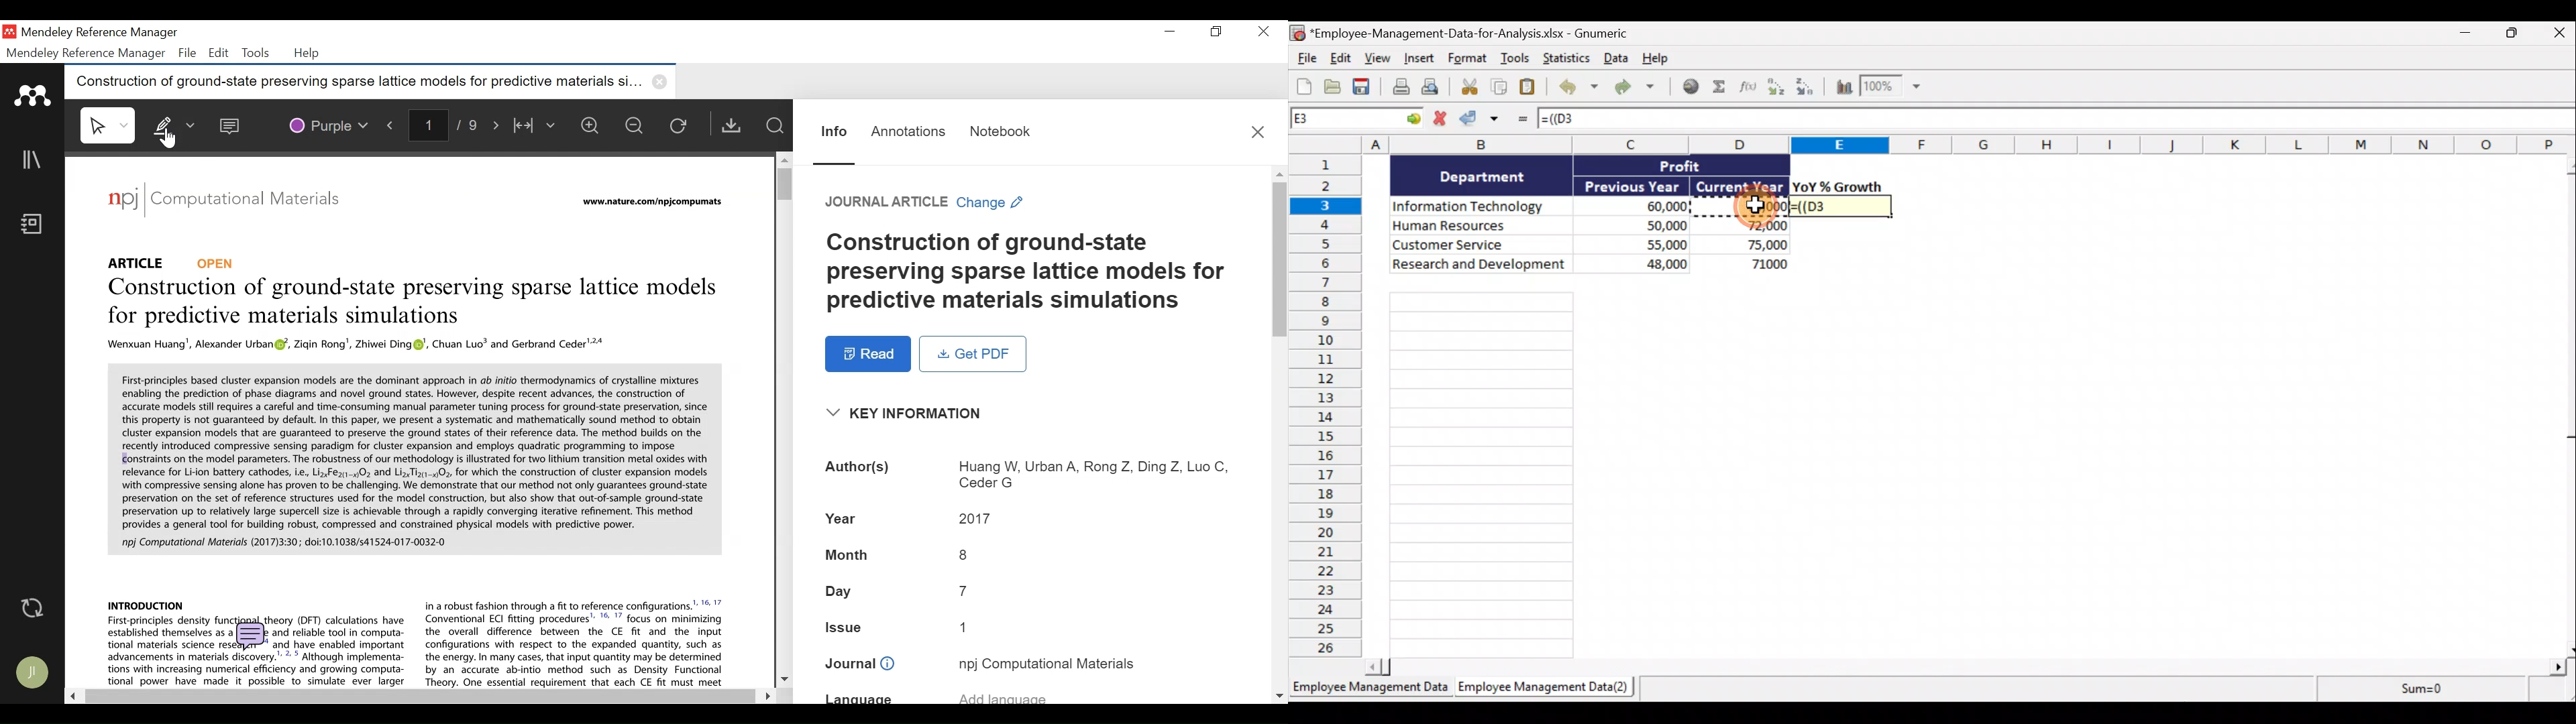  What do you see at coordinates (1752, 90) in the screenshot?
I see `Edit a function in the current cell` at bounding box center [1752, 90].